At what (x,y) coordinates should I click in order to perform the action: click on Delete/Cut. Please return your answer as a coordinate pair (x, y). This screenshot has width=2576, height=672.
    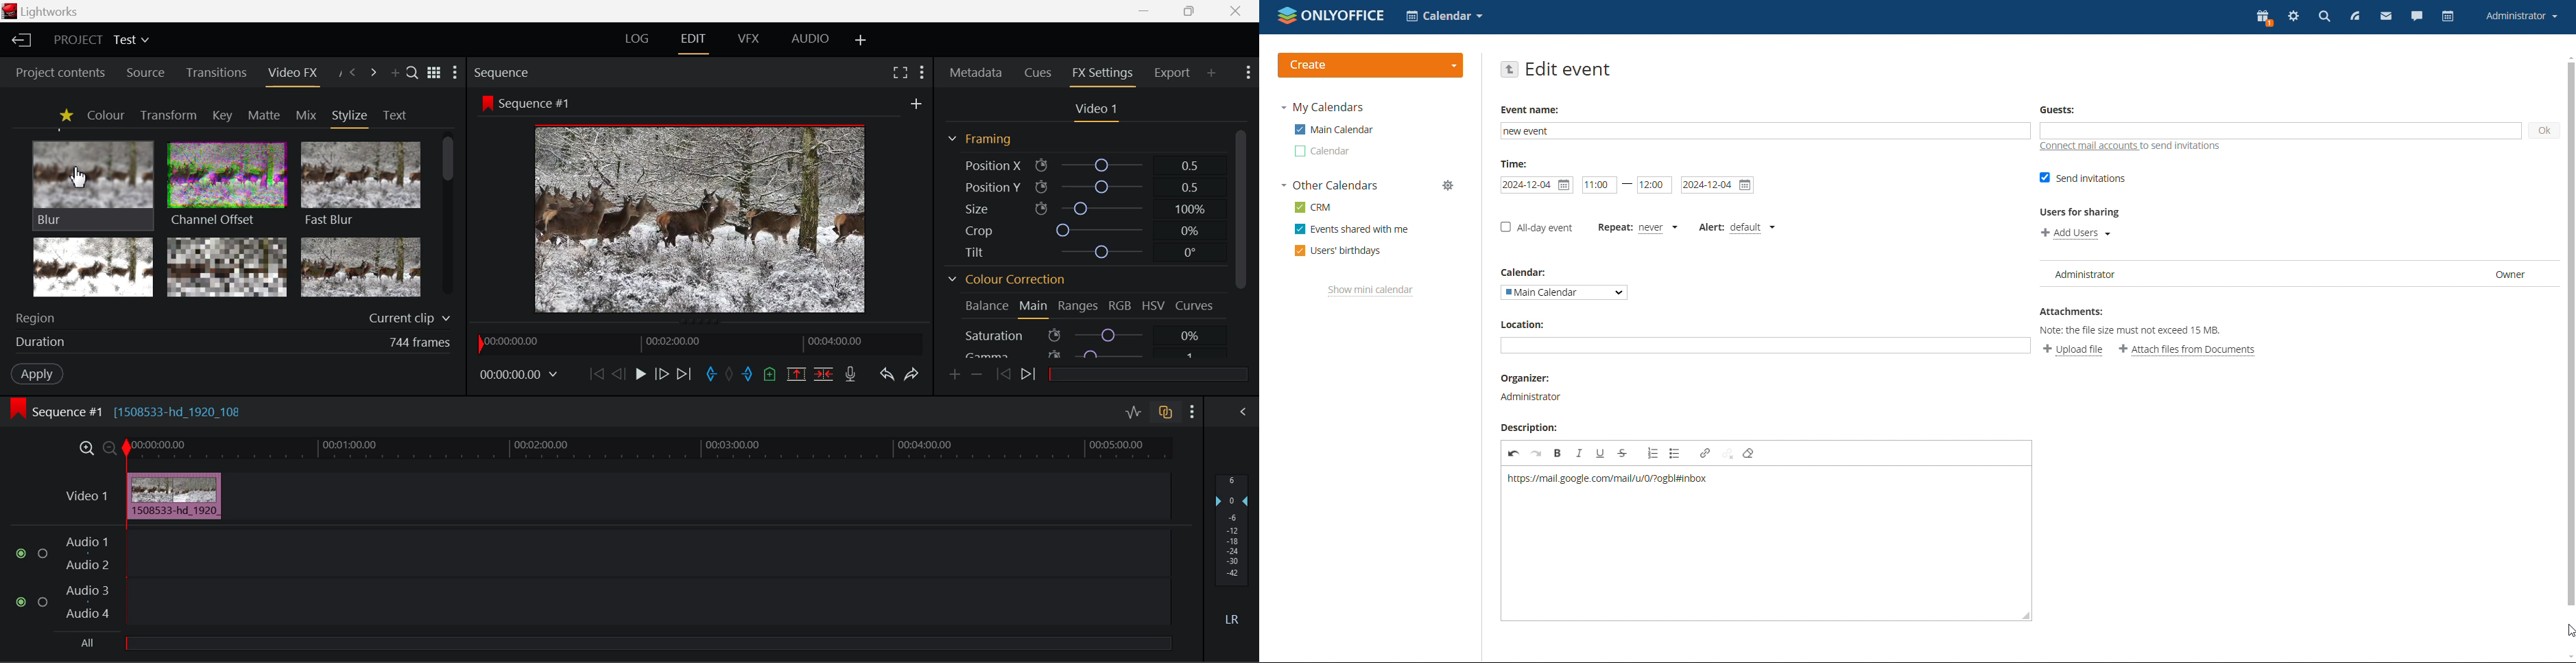
    Looking at the image, I should click on (825, 370).